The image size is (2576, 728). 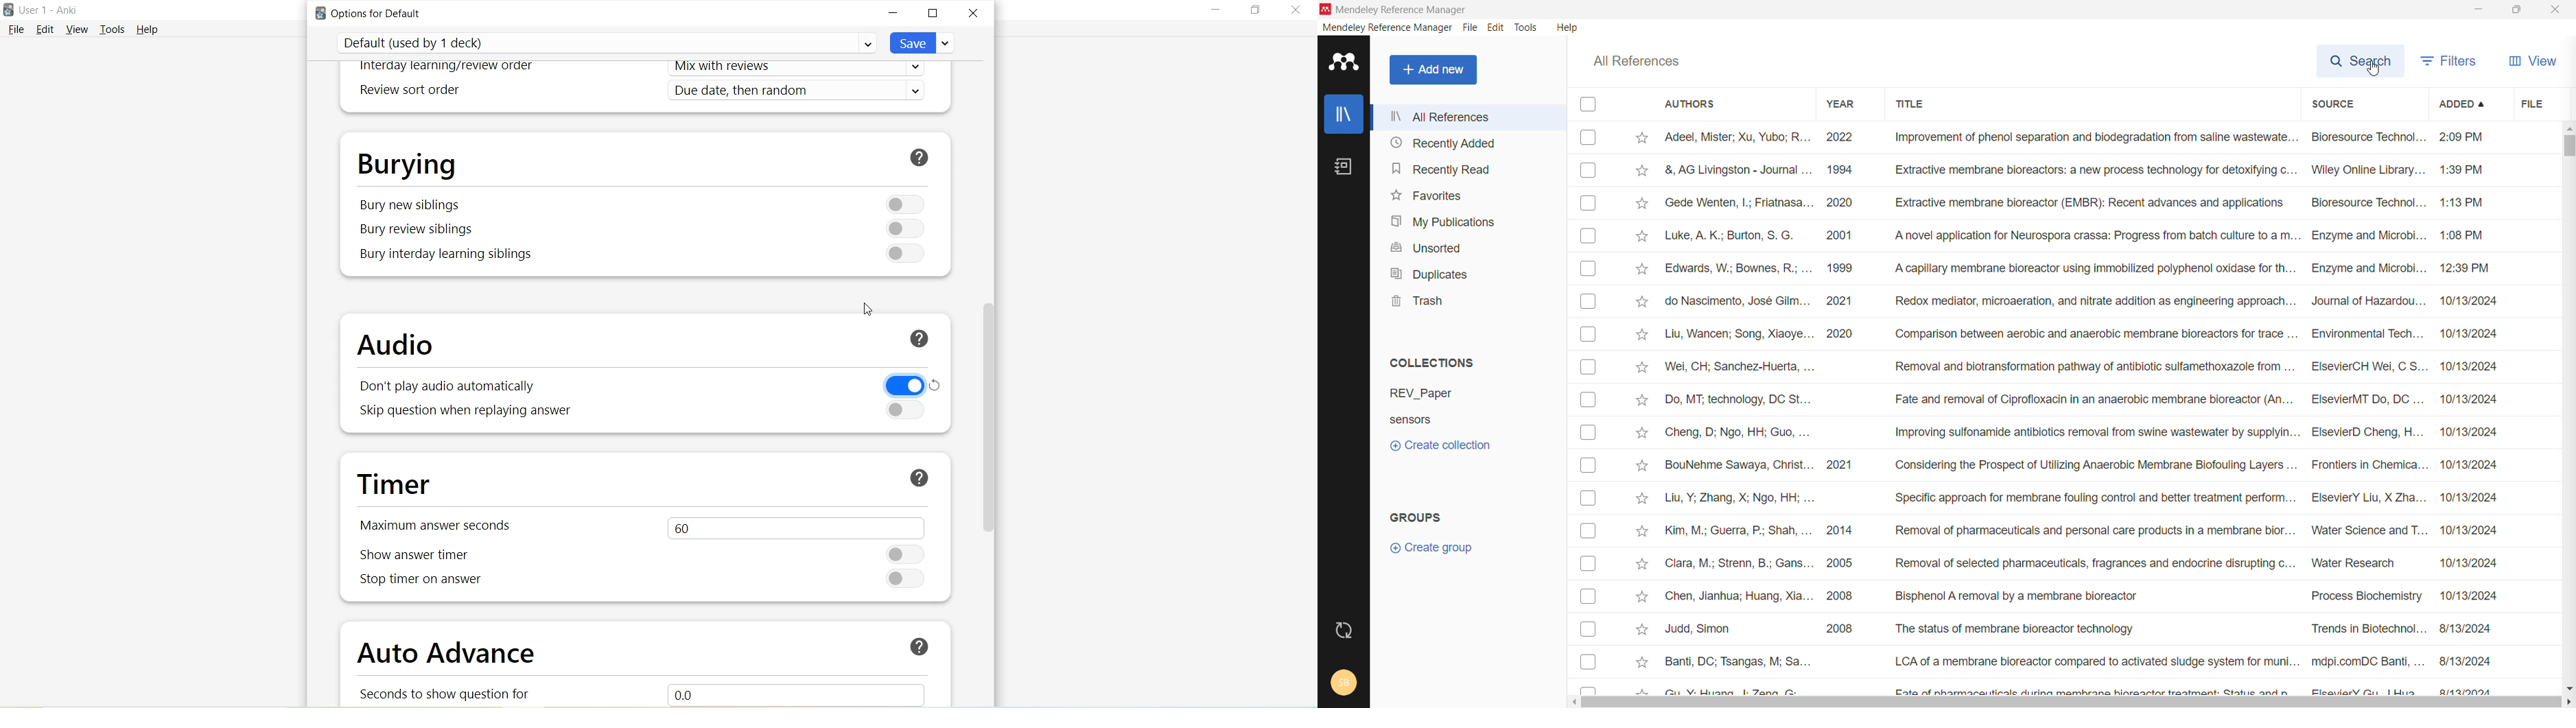 What do you see at coordinates (2362, 59) in the screenshot?
I see `search` at bounding box center [2362, 59].